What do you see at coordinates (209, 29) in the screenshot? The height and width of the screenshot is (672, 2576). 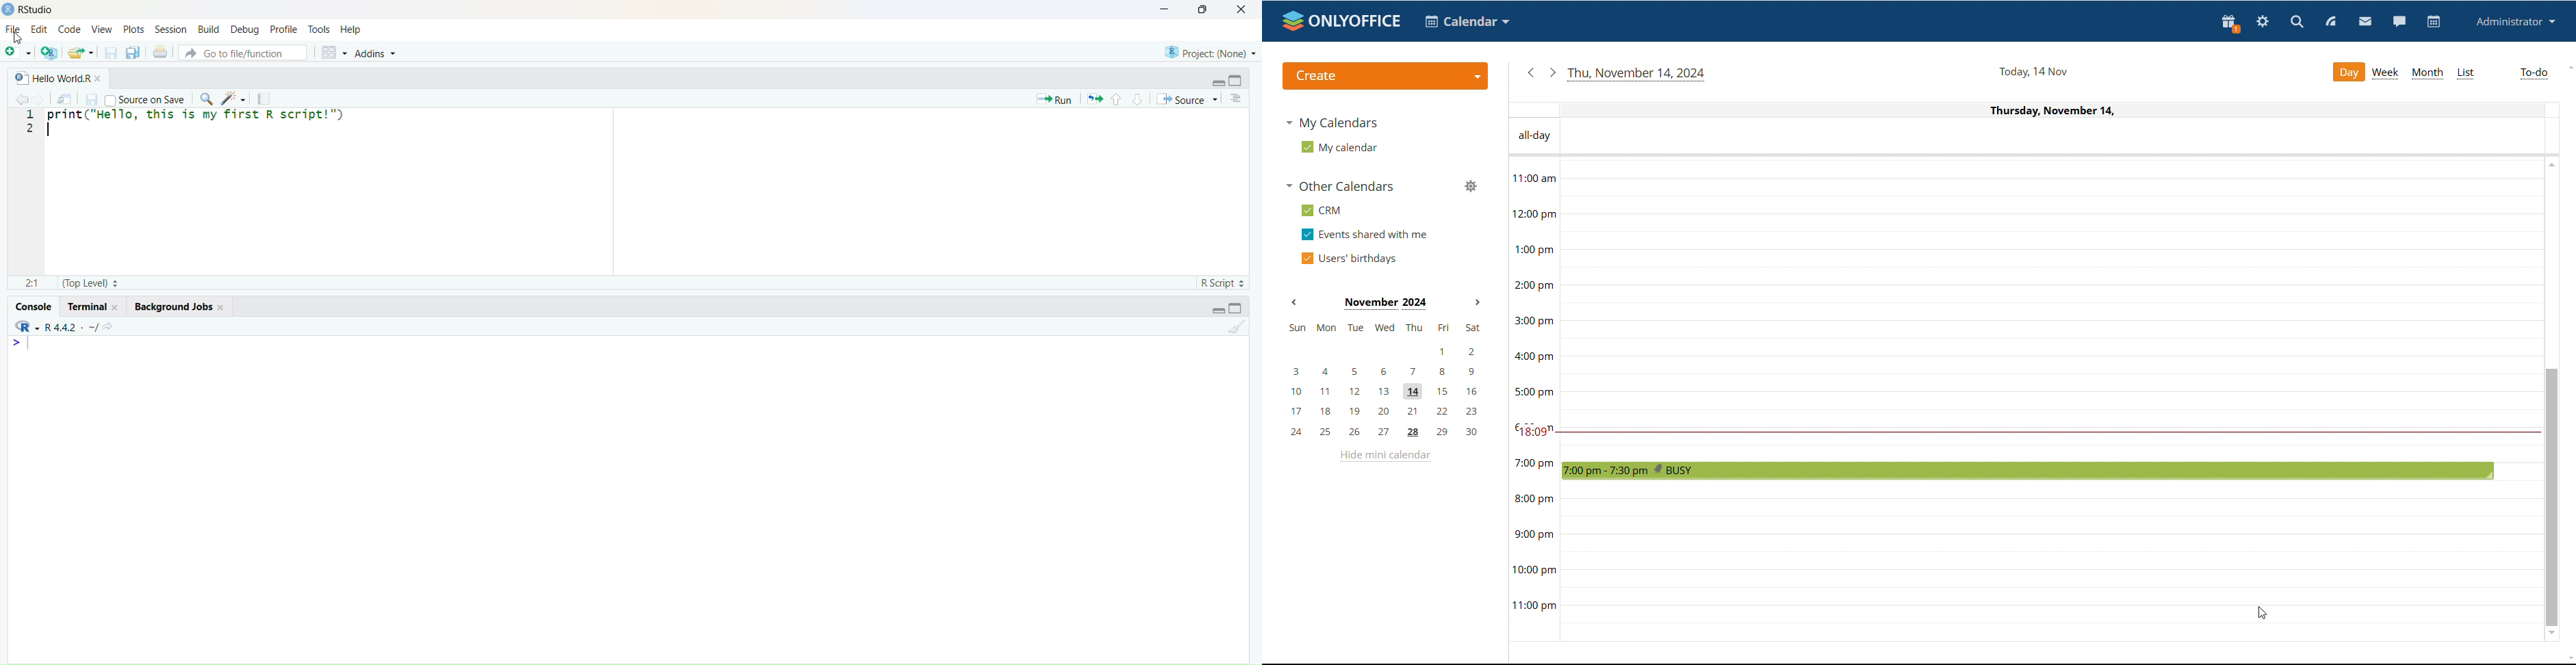 I see `Build` at bounding box center [209, 29].